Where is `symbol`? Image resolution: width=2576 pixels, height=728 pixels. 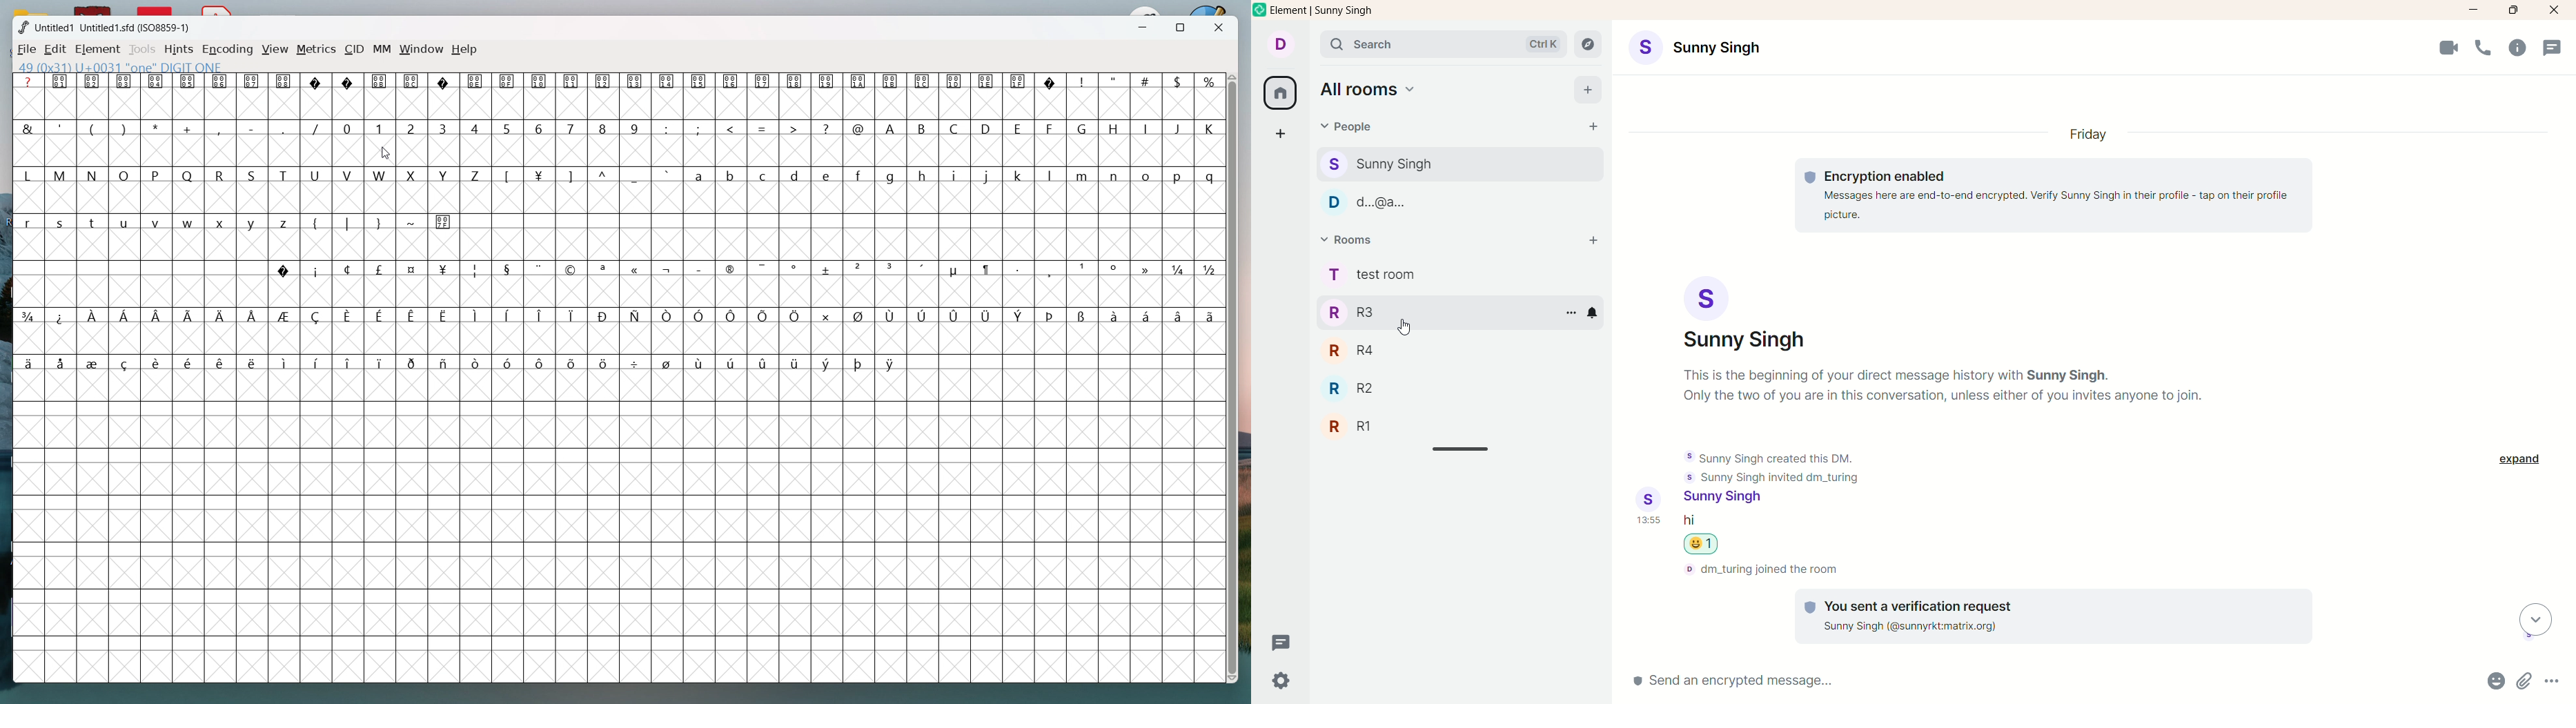
symbol is located at coordinates (93, 364).